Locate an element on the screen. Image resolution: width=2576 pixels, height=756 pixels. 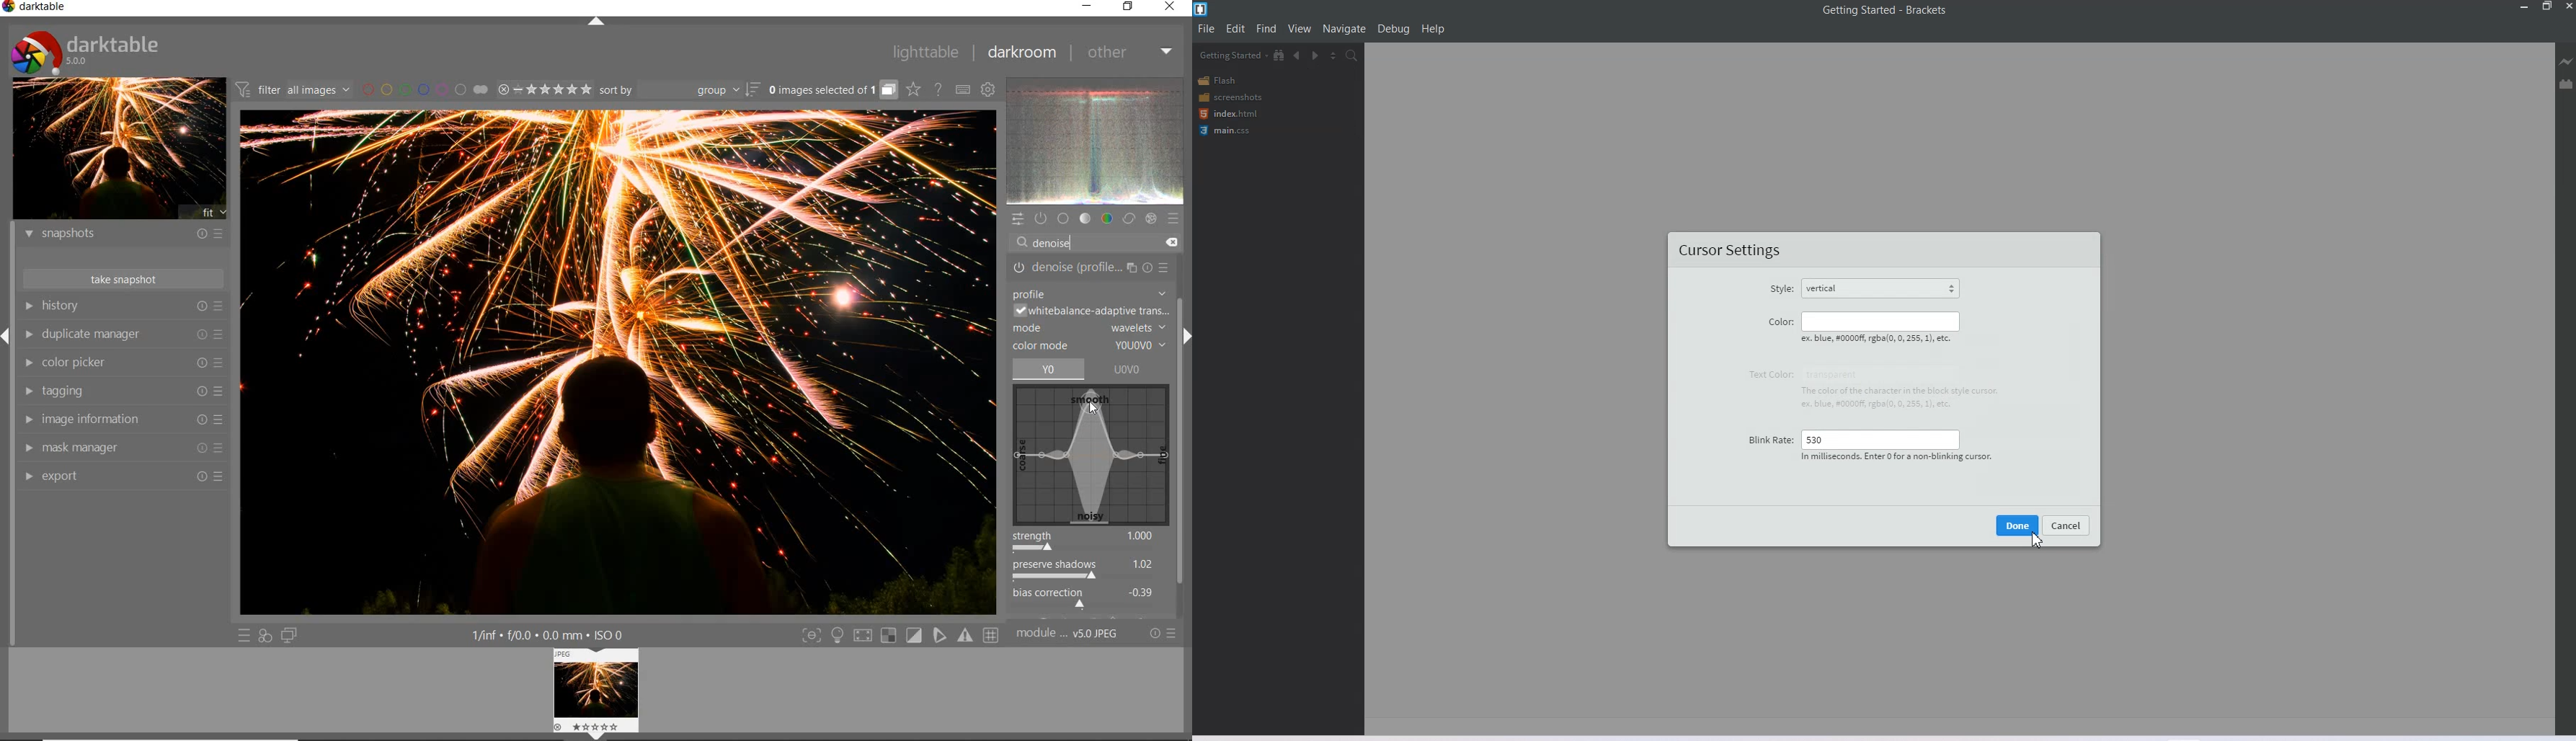
quick access to presets is located at coordinates (246, 636).